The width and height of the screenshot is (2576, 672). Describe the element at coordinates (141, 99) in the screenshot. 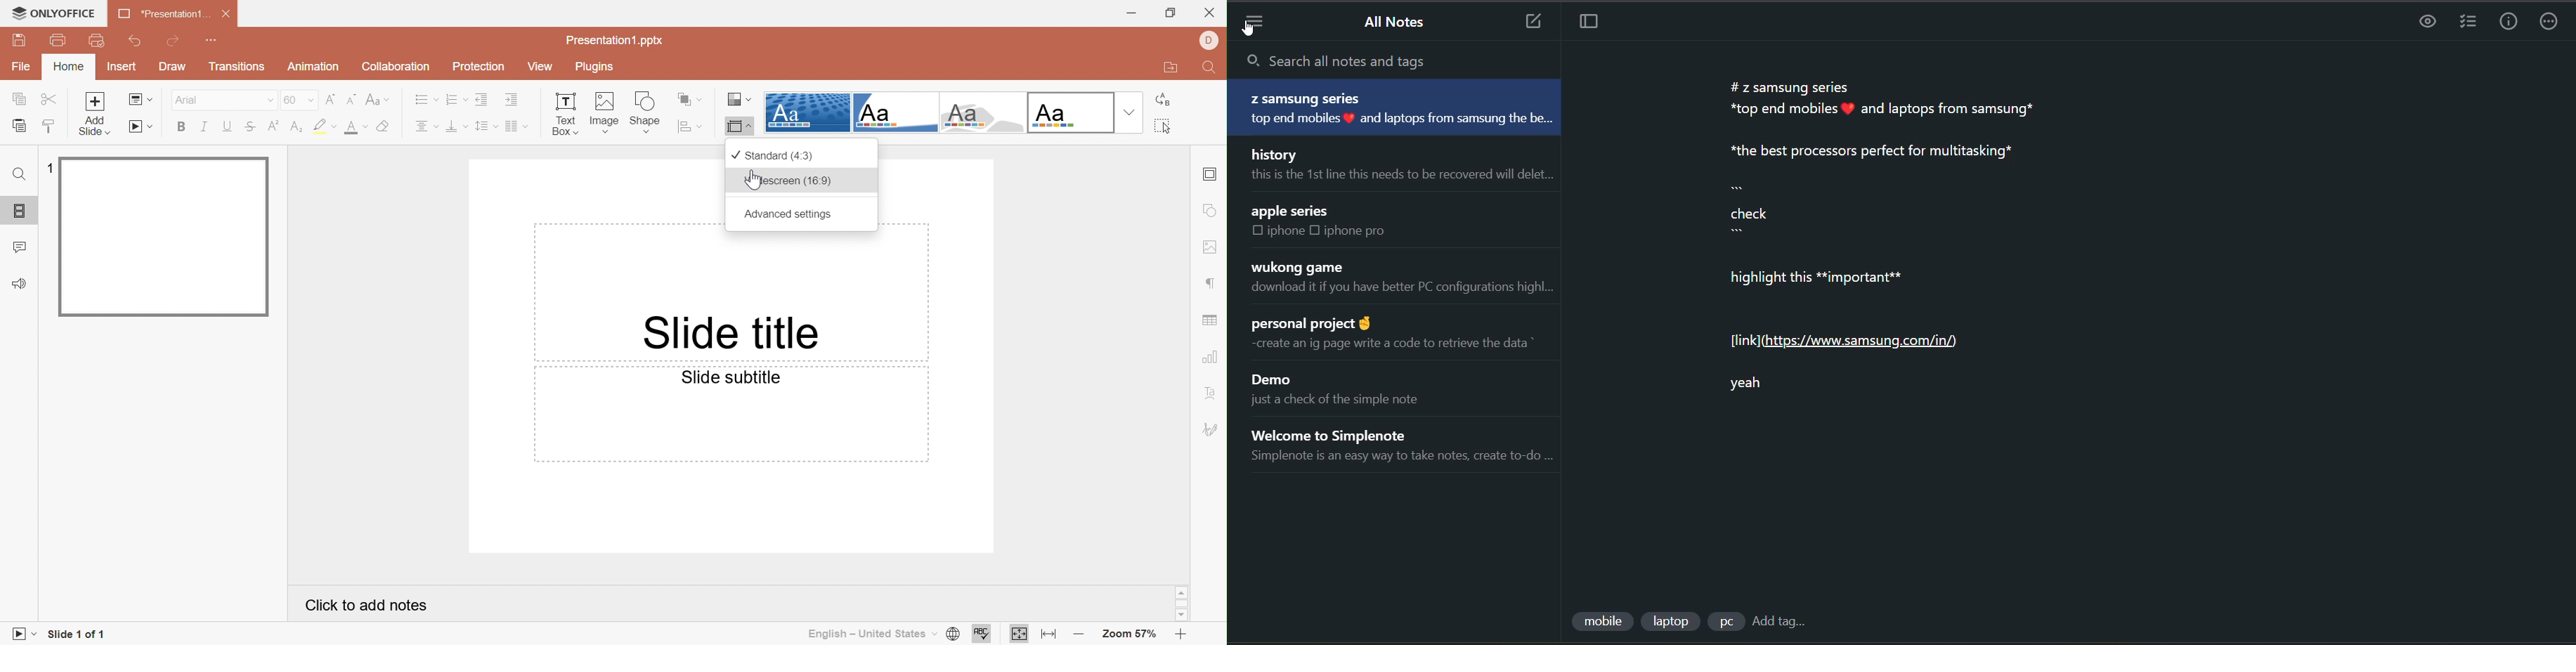

I see `Change slide layout` at that location.